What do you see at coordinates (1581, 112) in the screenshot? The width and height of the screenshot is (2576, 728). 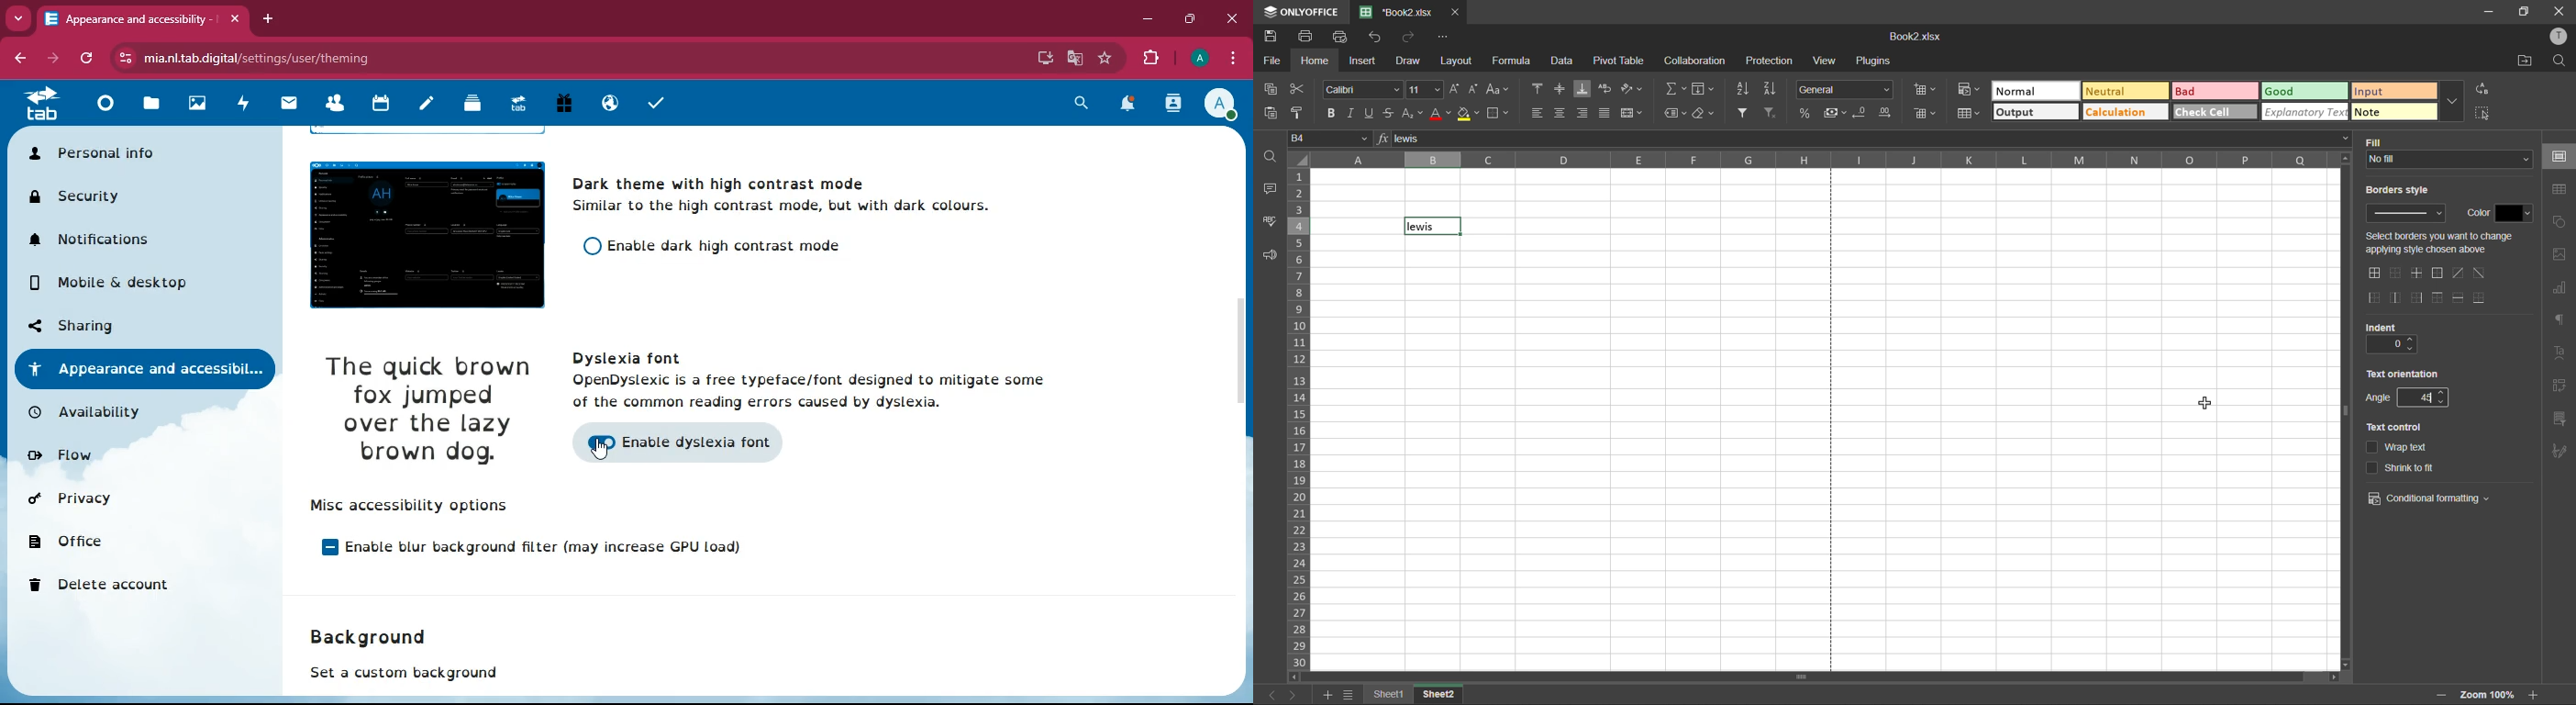 I see `align right` at bounding box center [1581, 112].